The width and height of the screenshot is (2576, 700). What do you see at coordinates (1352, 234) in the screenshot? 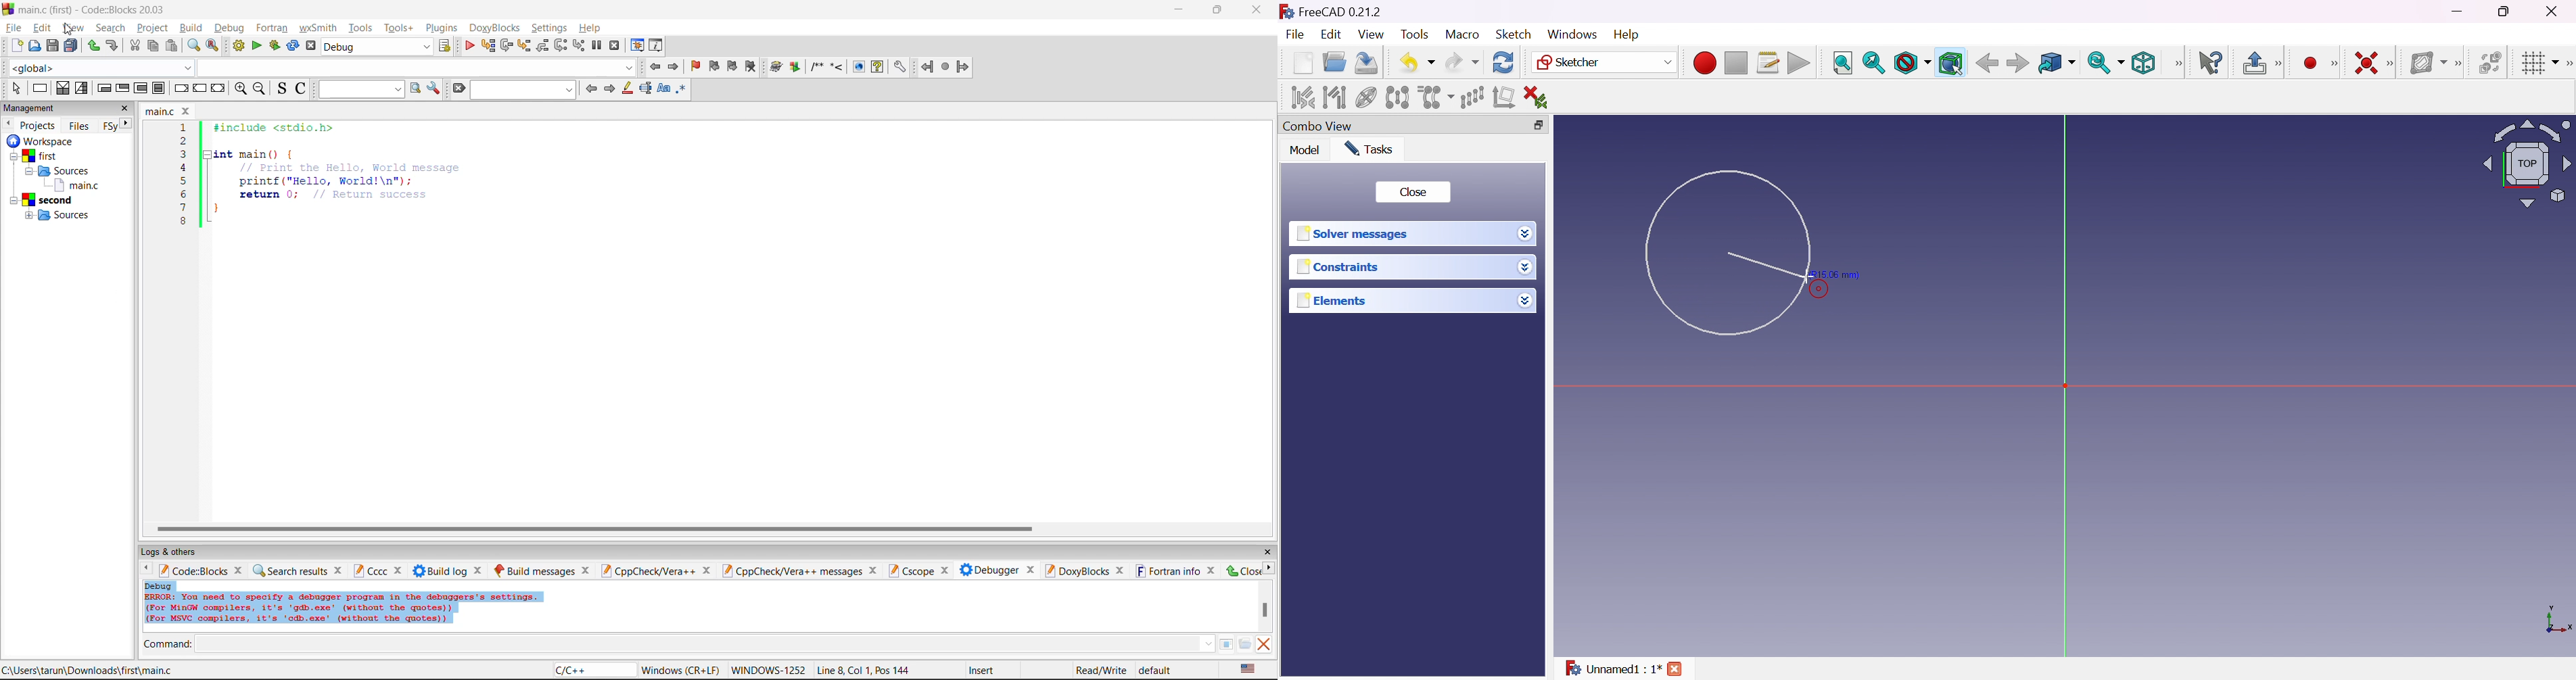
I see `Solver messages` at bounding box center [1352, 234].